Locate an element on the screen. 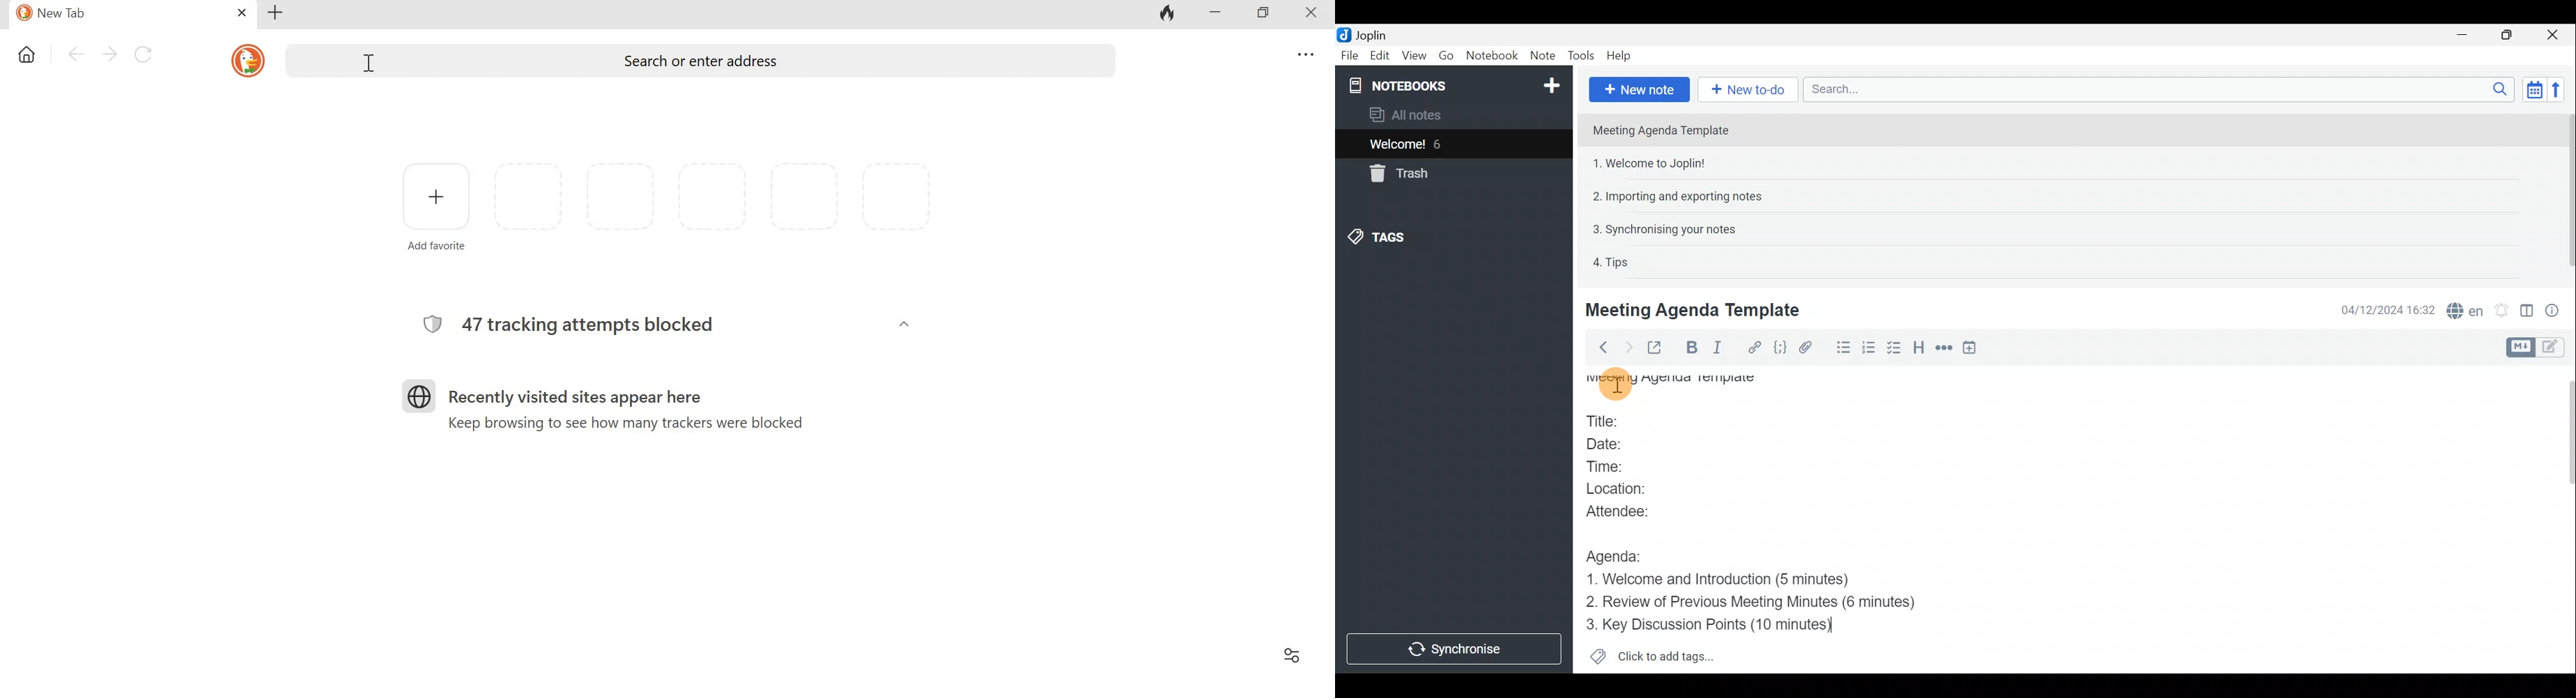  Bulleted list is located at coordinates (1843, 348).